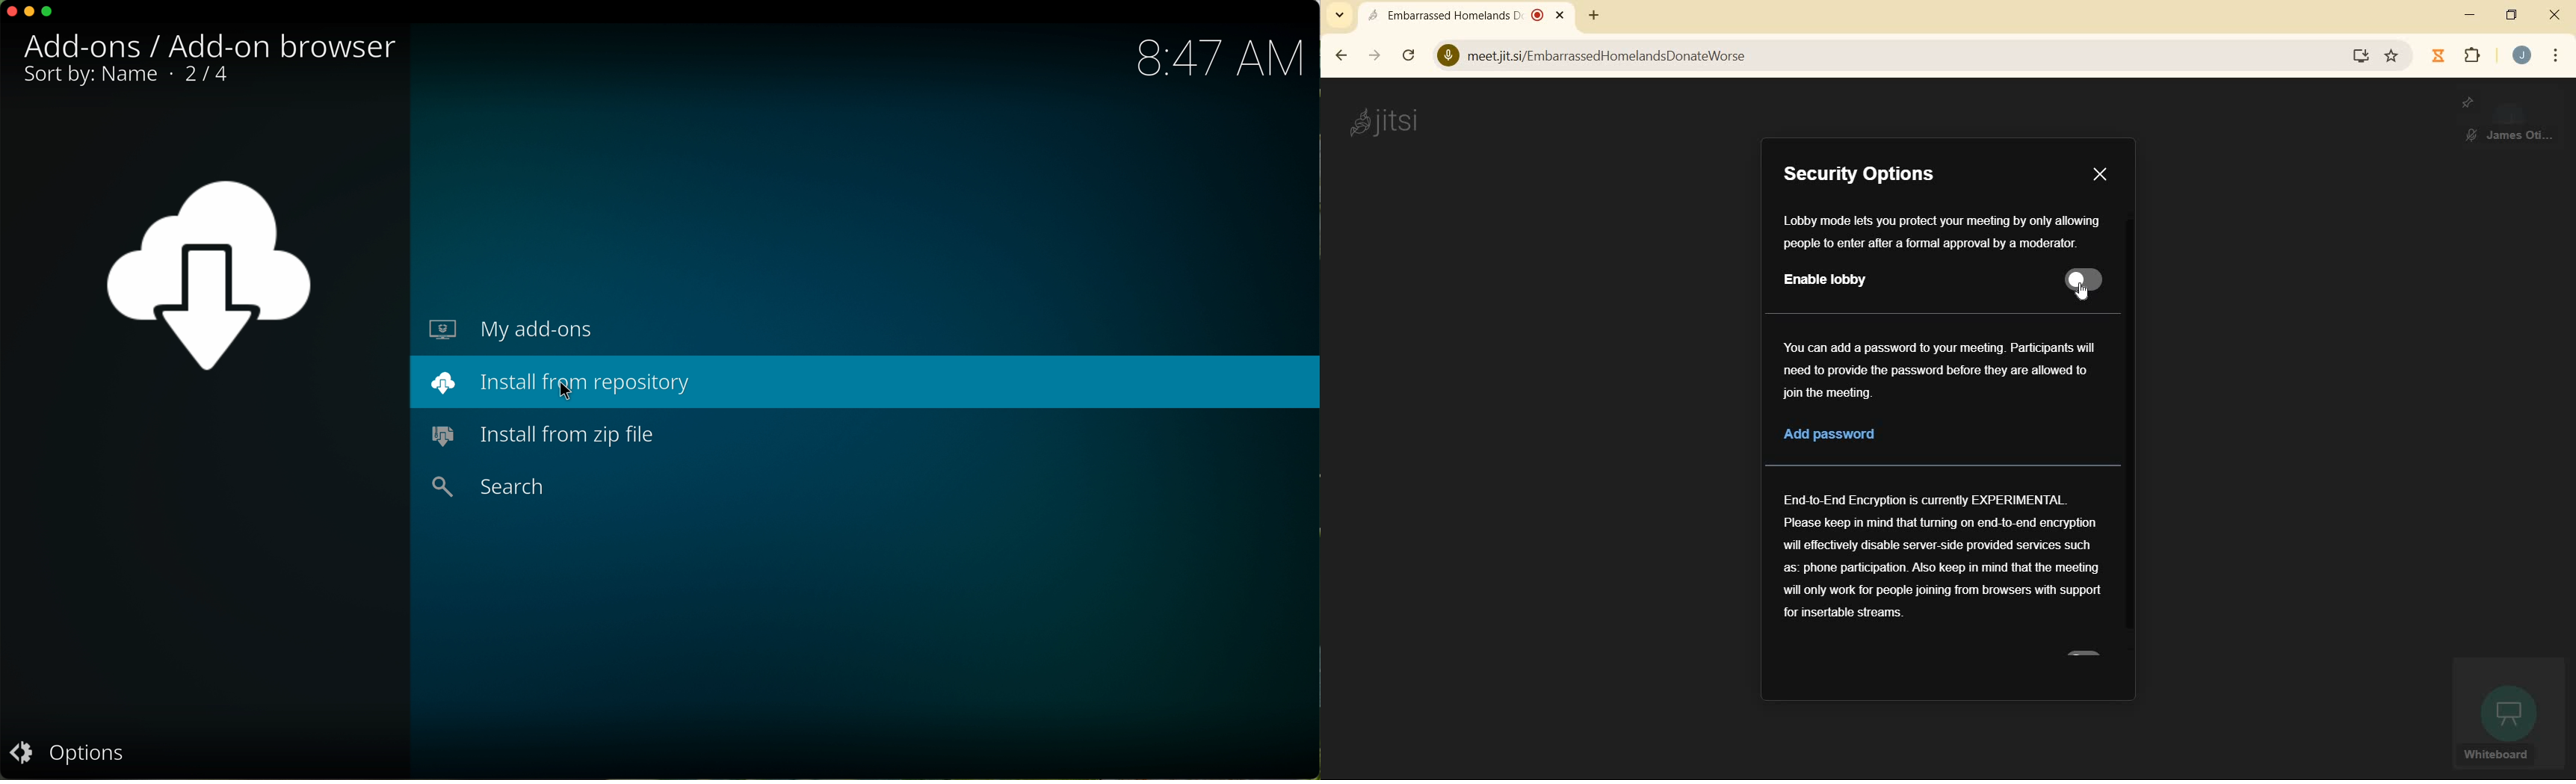 This screenshot has width=2576, height=784. I want to click on cursor, so click(562, 393).